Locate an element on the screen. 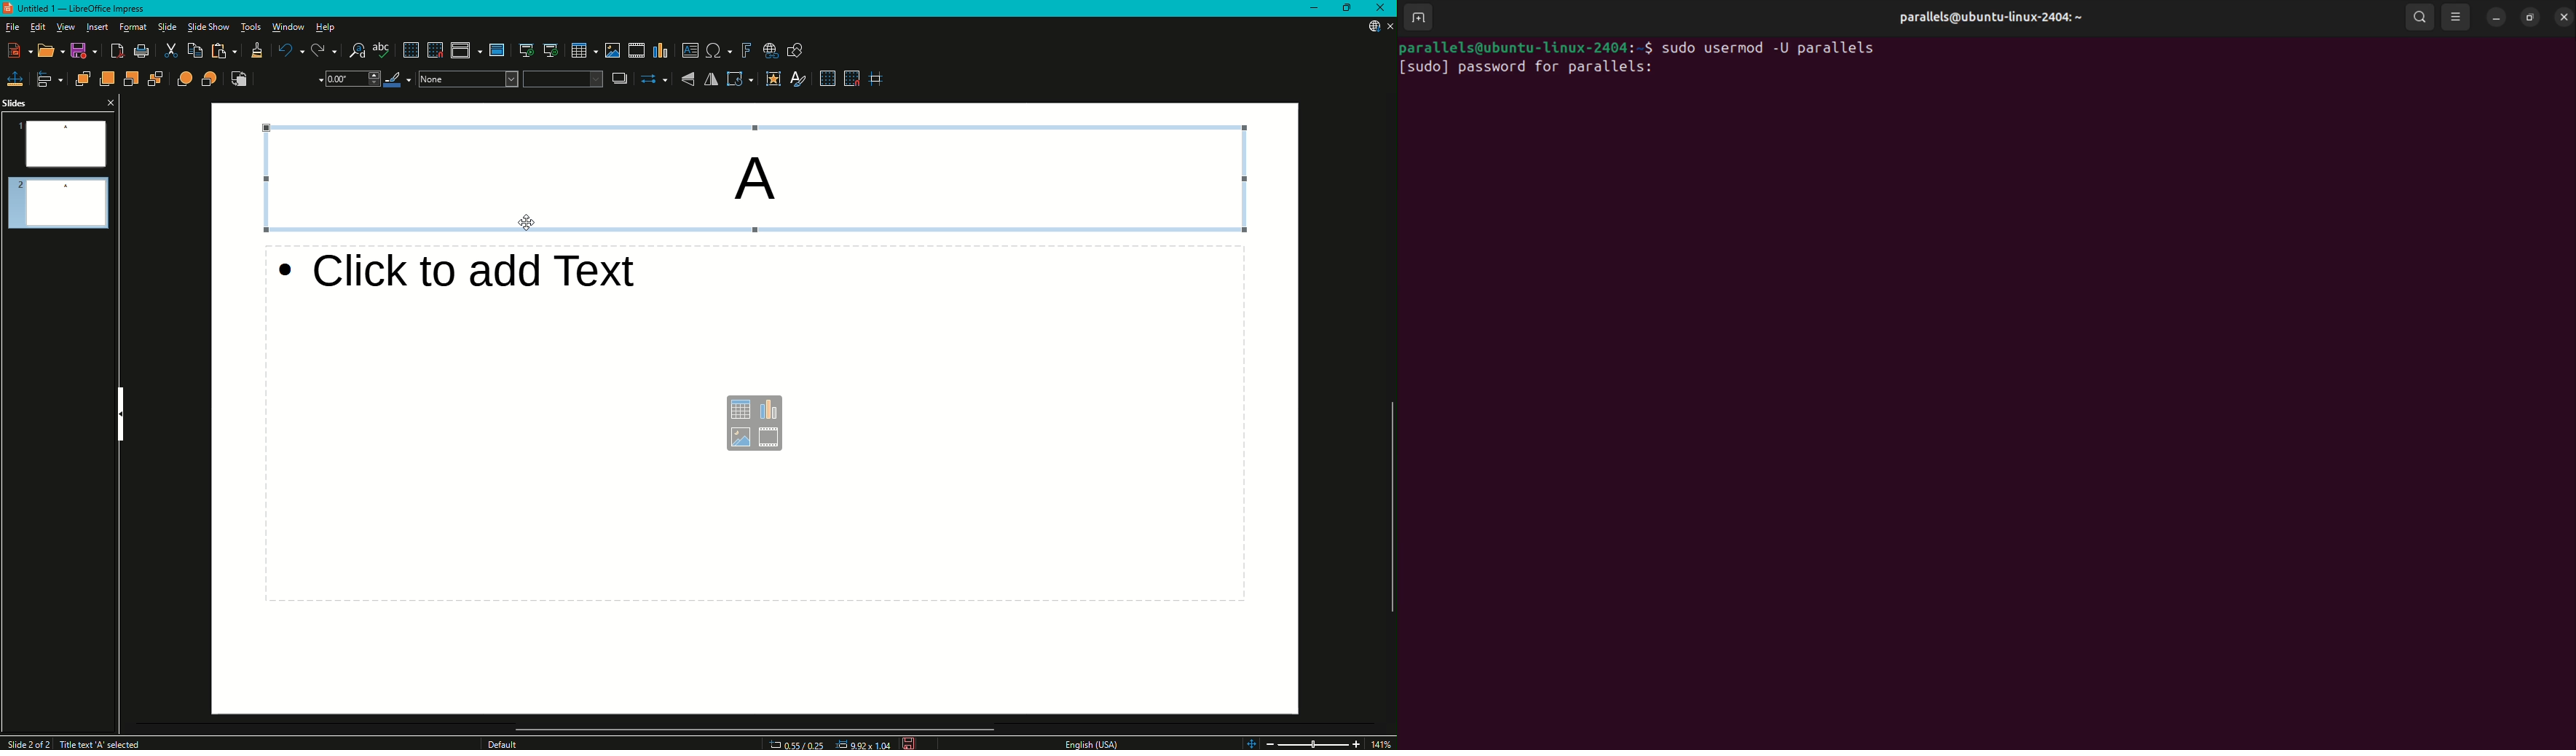 Image resolution: width=2576 pixels, height=756 pixels. Minimize is located at coordinates (1314, 9).